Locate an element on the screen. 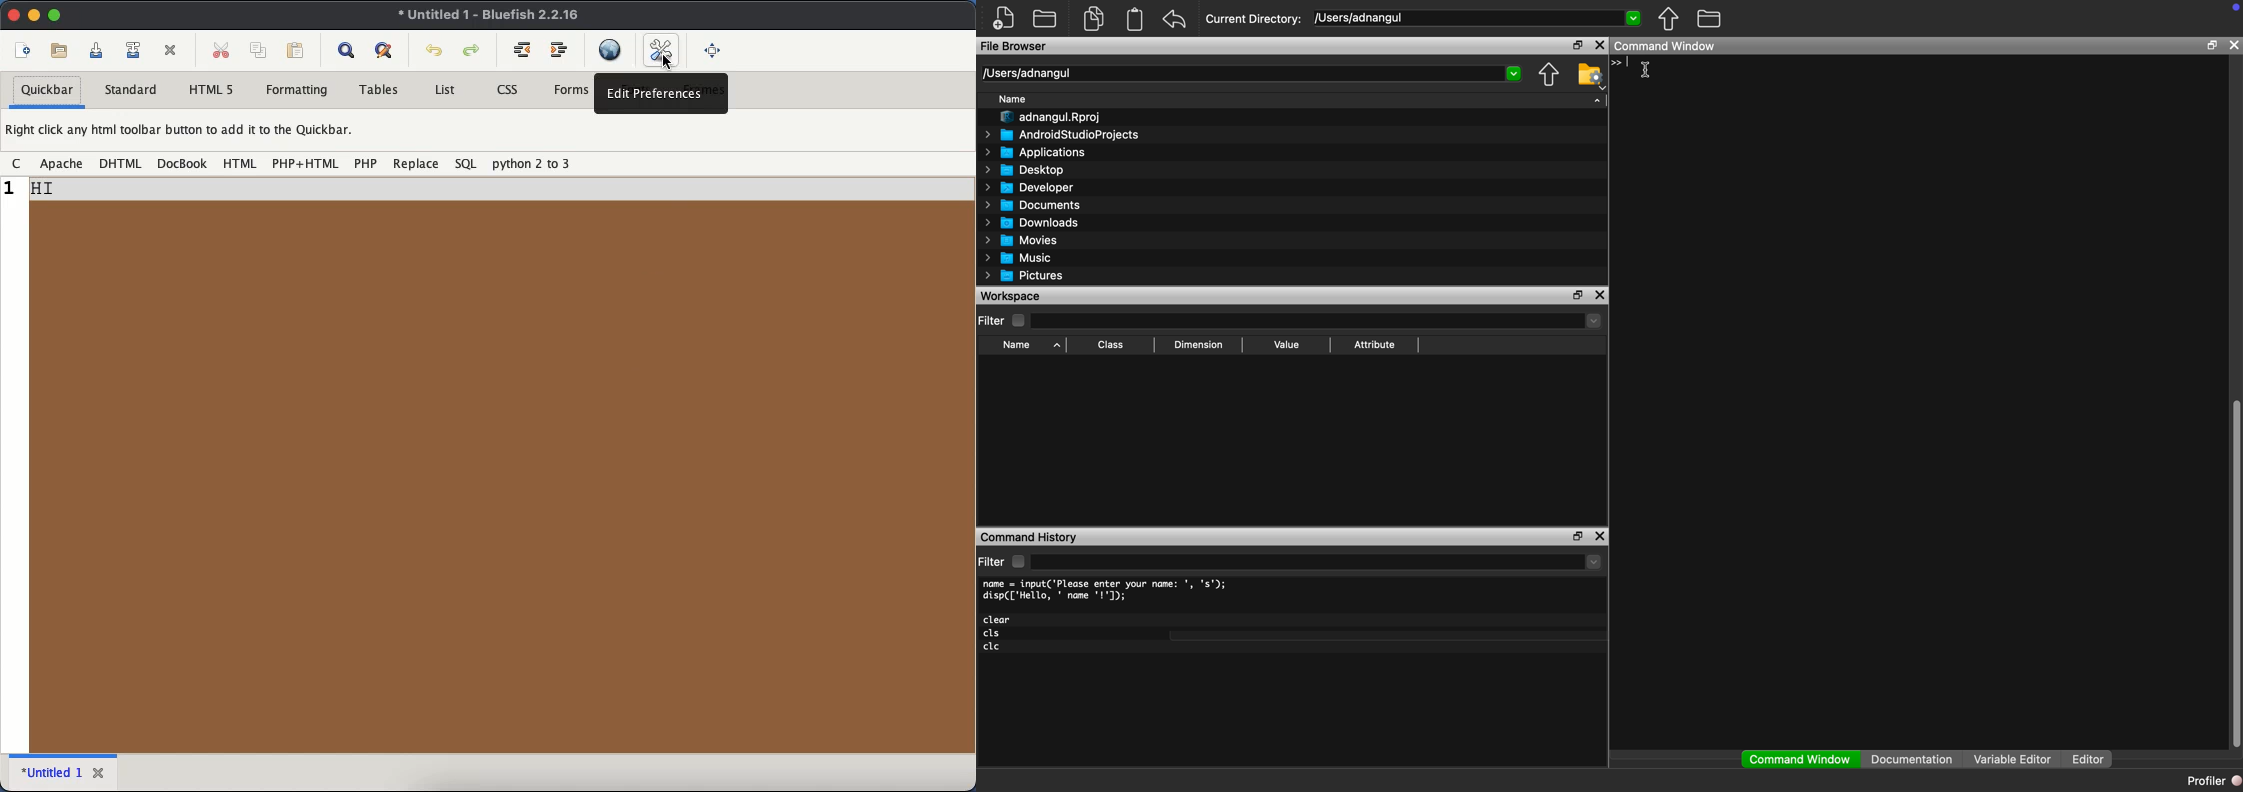  open file is located at coordinates (59, 49).